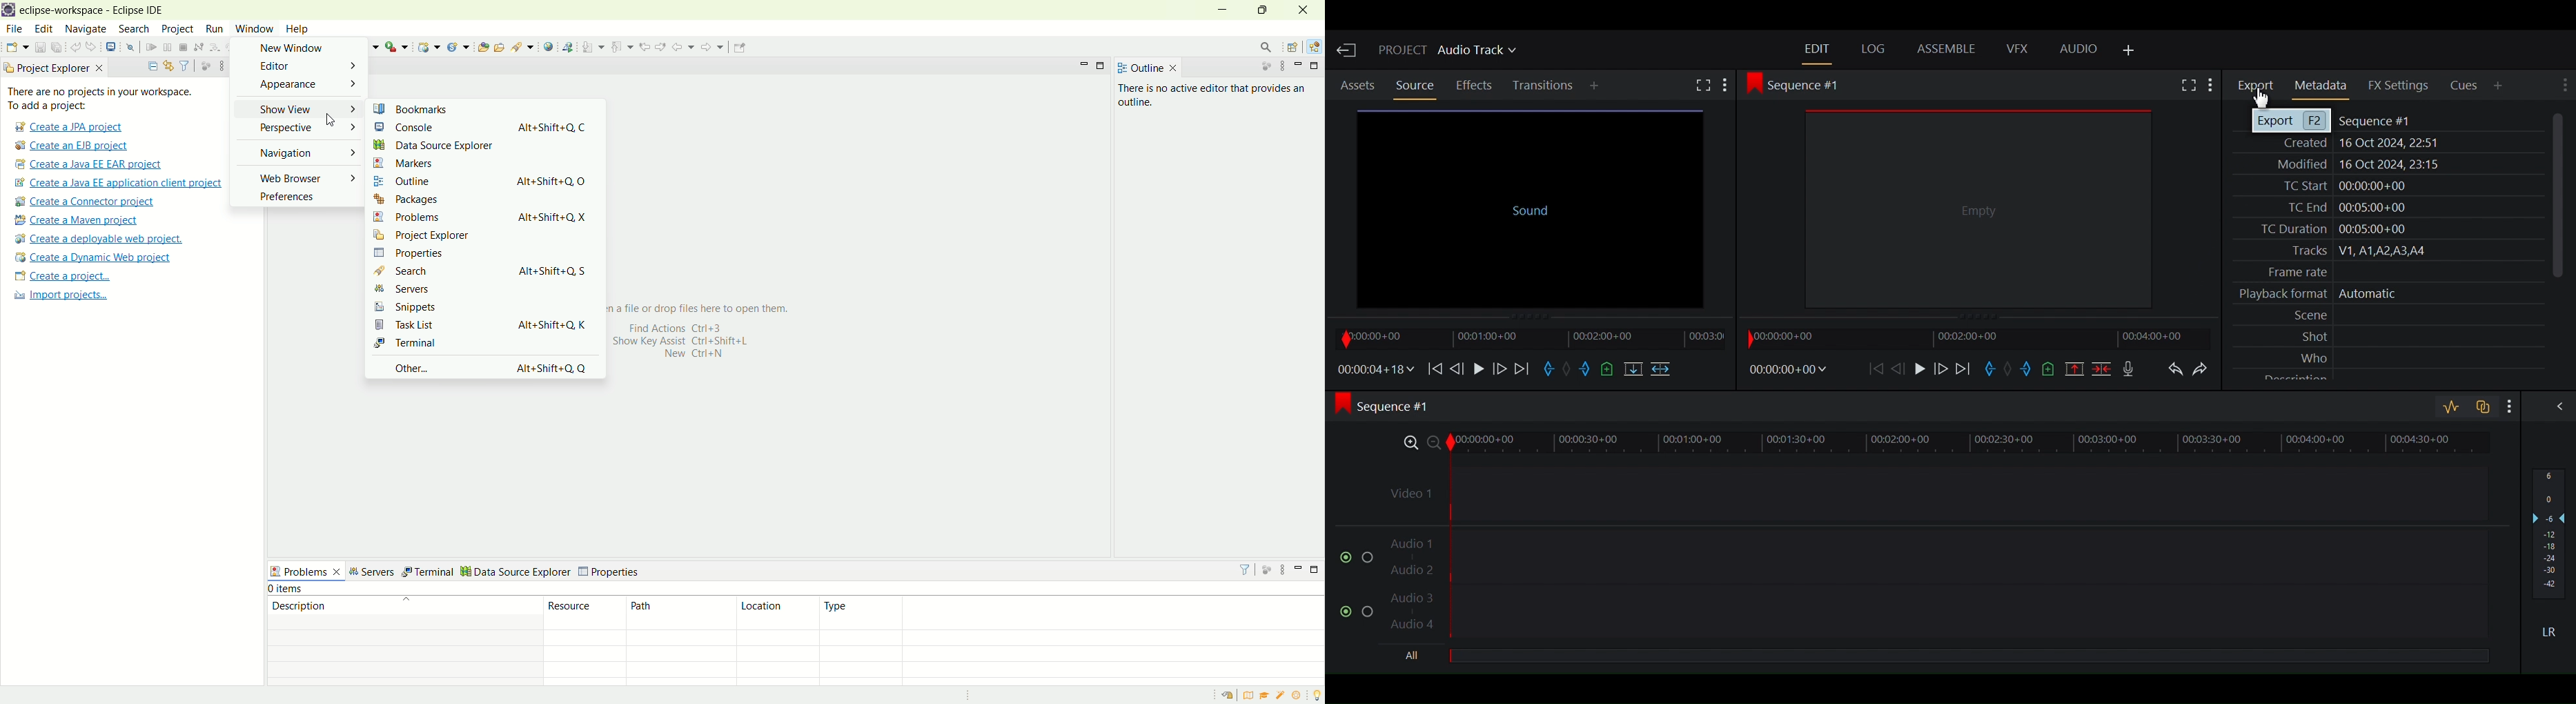  I want to click on LR, so click(2554, 632).